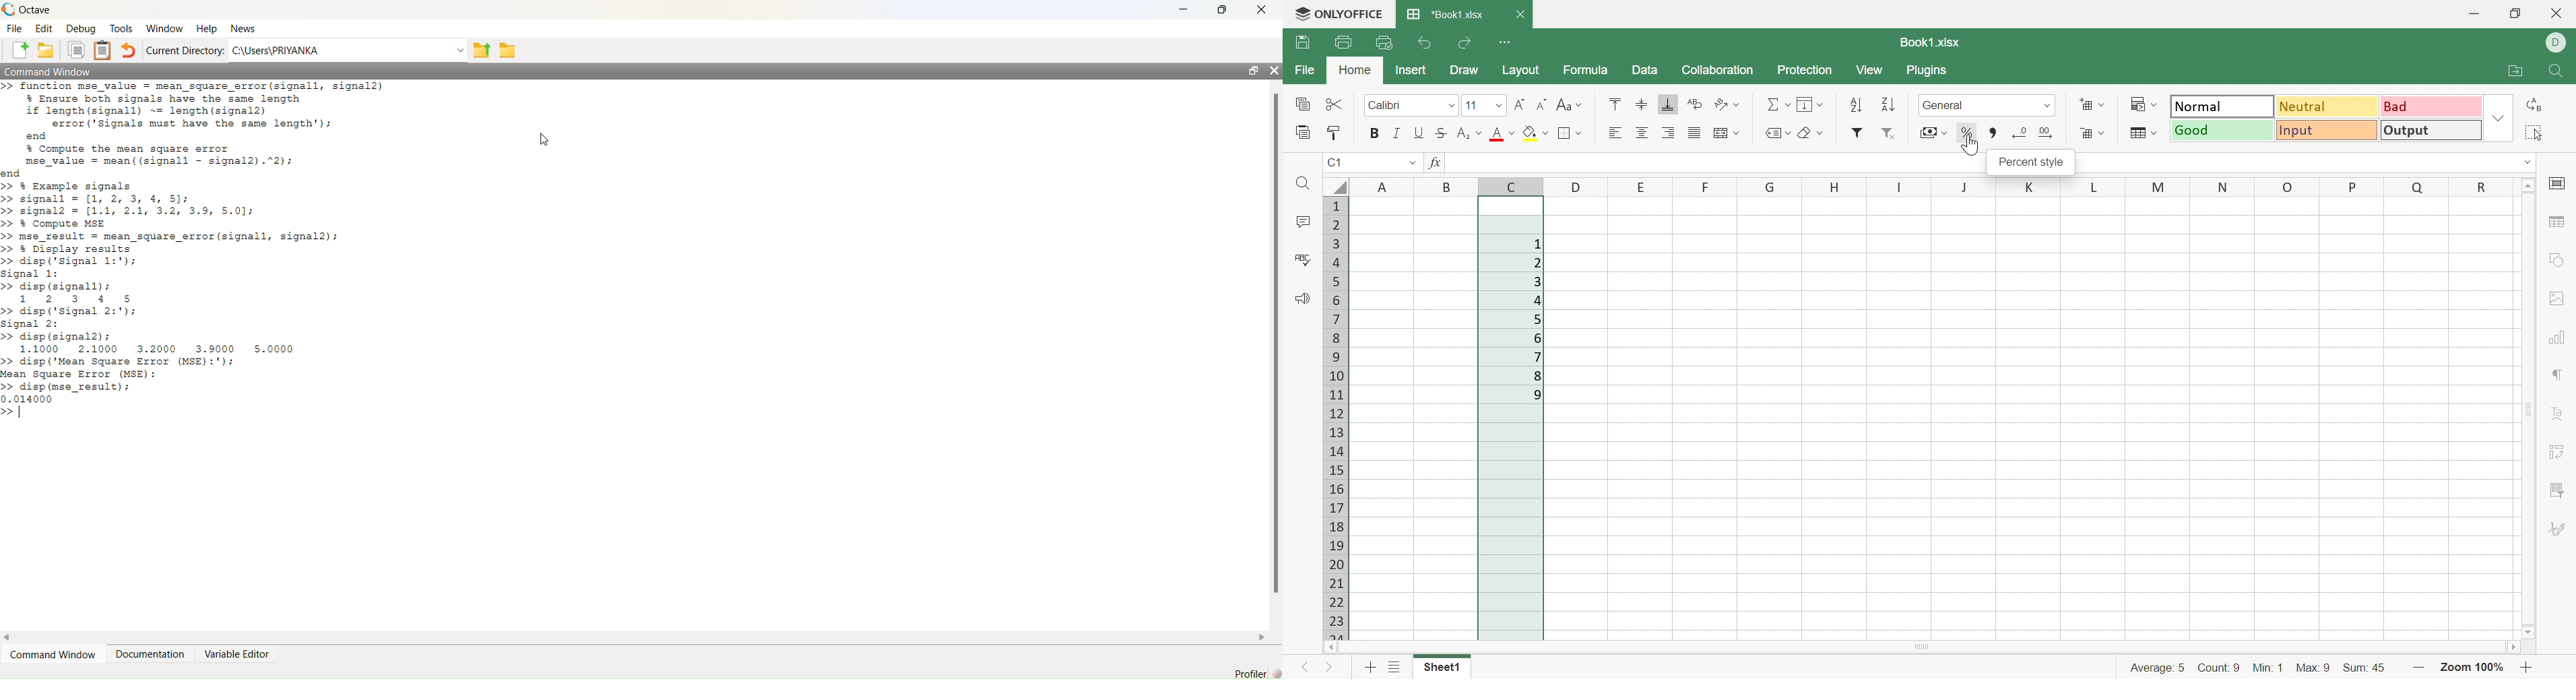  I want to click on Insert cells, so click(2092, 106).